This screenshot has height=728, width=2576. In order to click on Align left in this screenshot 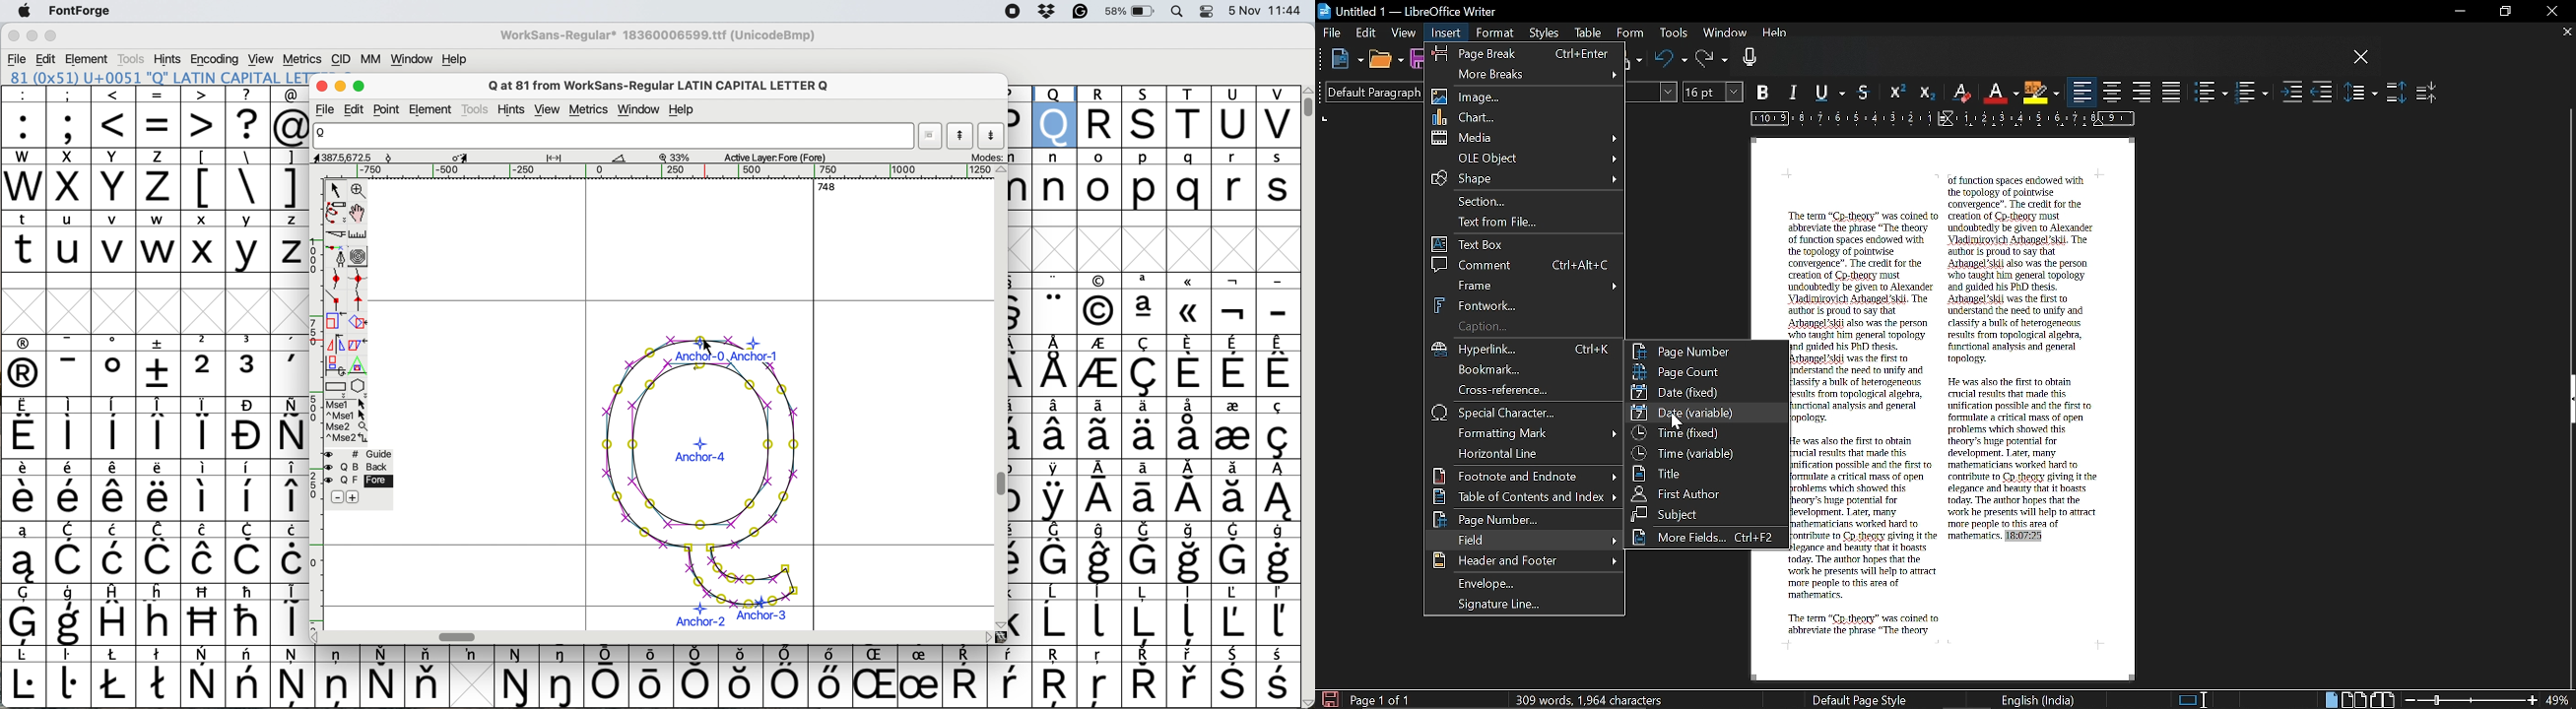, I will do `click(2082, 93)`.